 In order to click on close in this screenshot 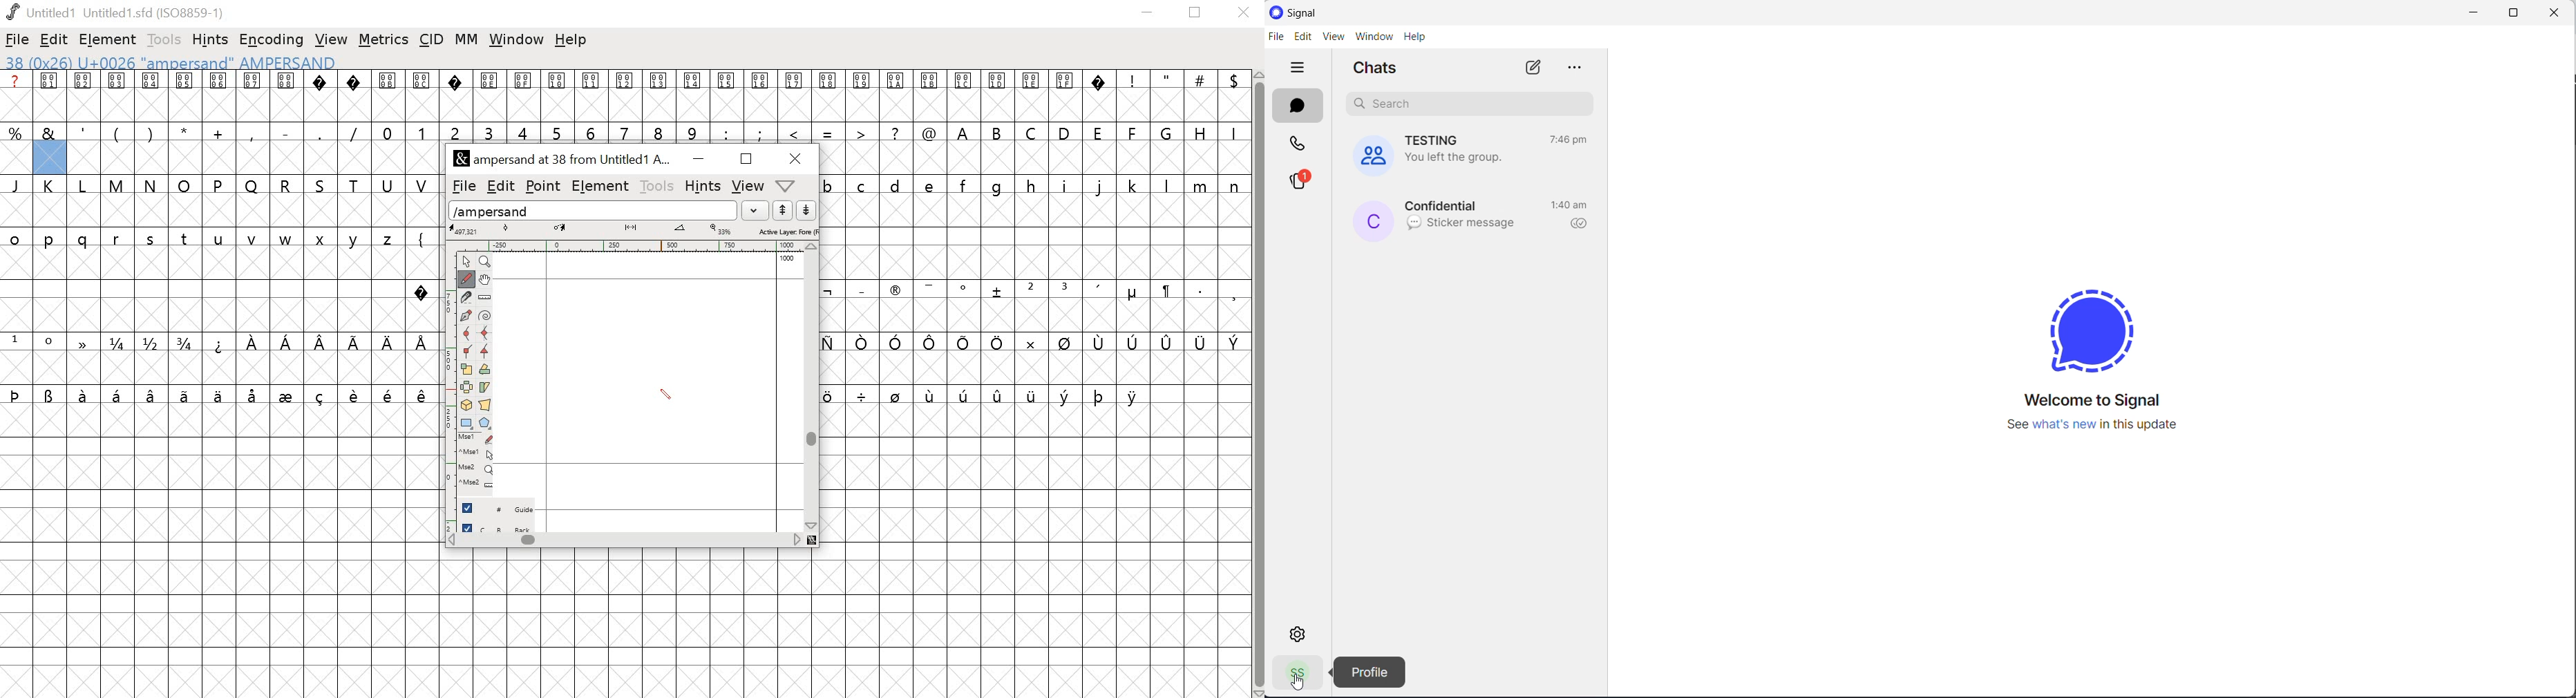, I will do `click(1246, 13)`.